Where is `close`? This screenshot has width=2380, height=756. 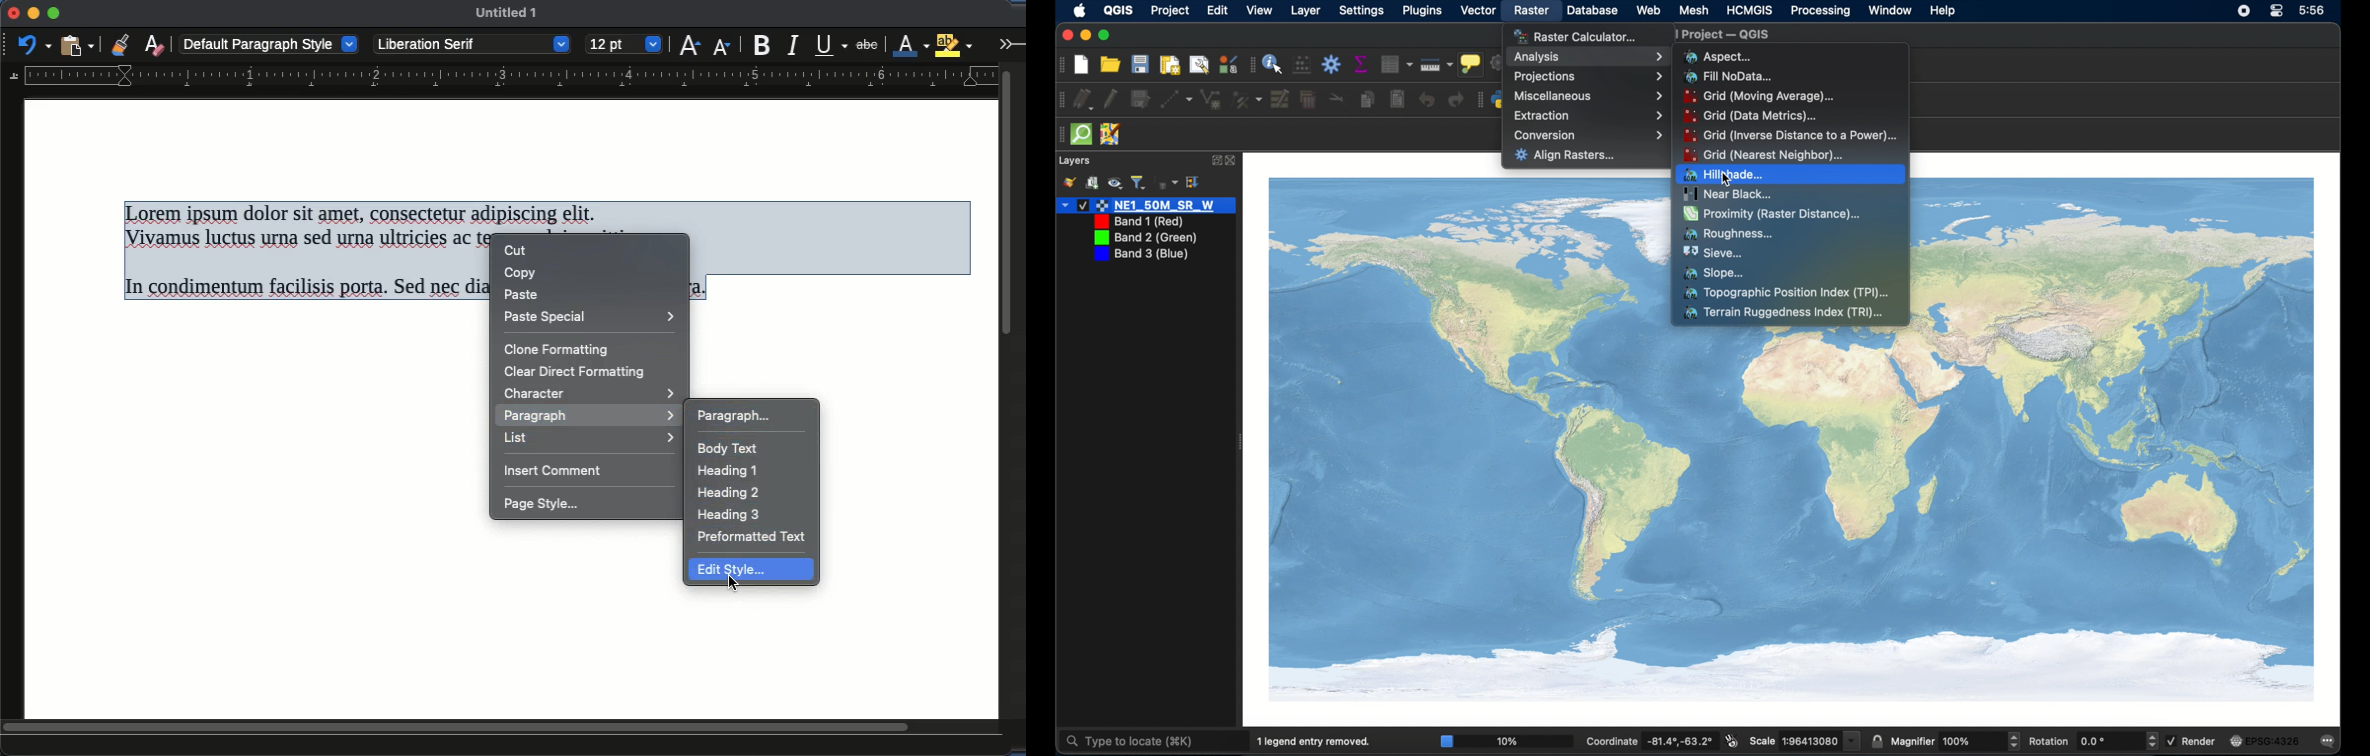
close is located at coordinates (12, 14).